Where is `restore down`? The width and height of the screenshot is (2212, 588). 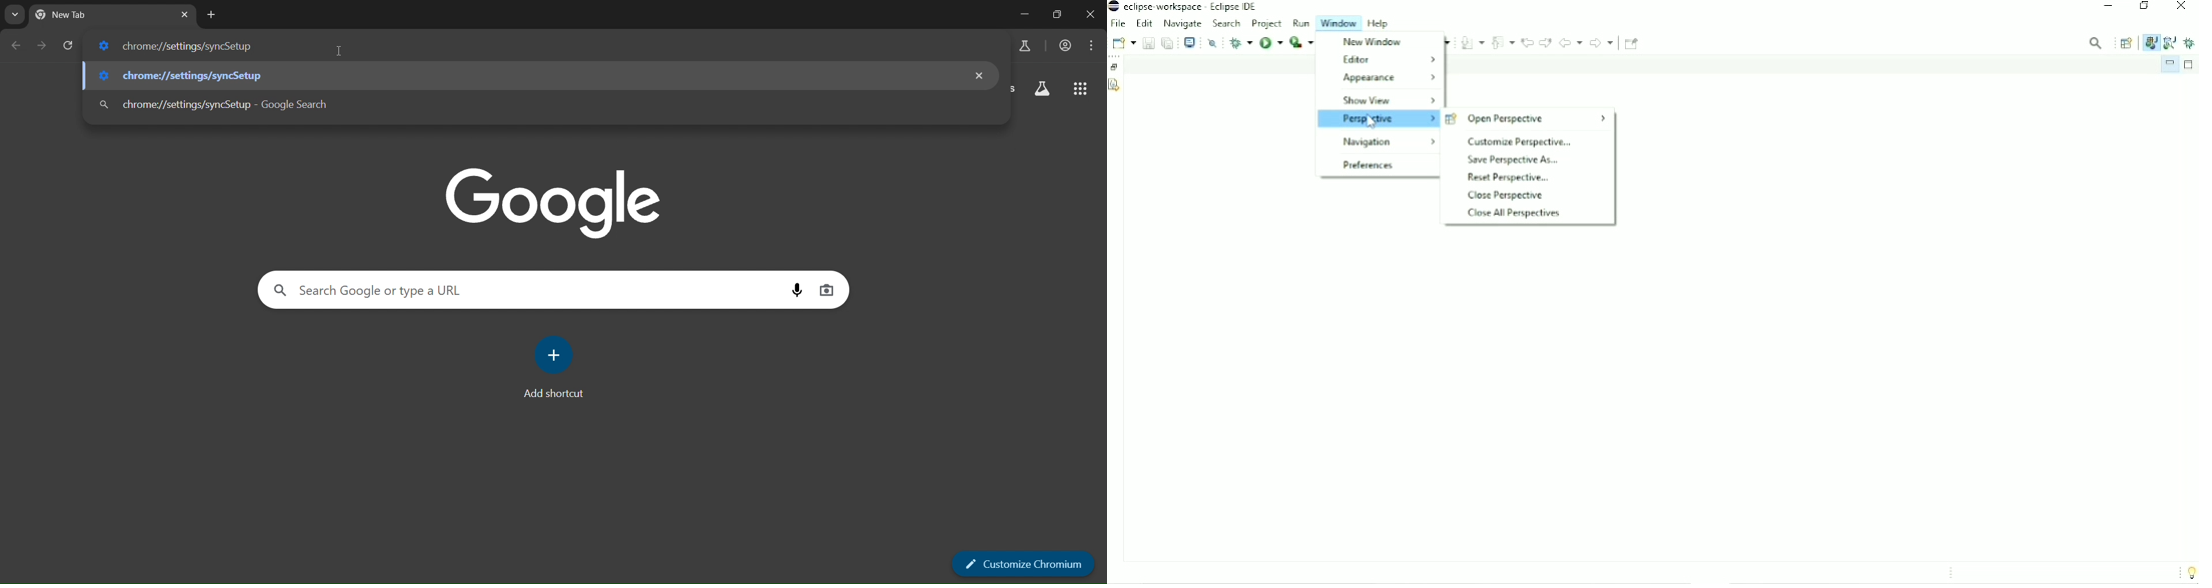
restore down is located at coordinates (1057, 14).